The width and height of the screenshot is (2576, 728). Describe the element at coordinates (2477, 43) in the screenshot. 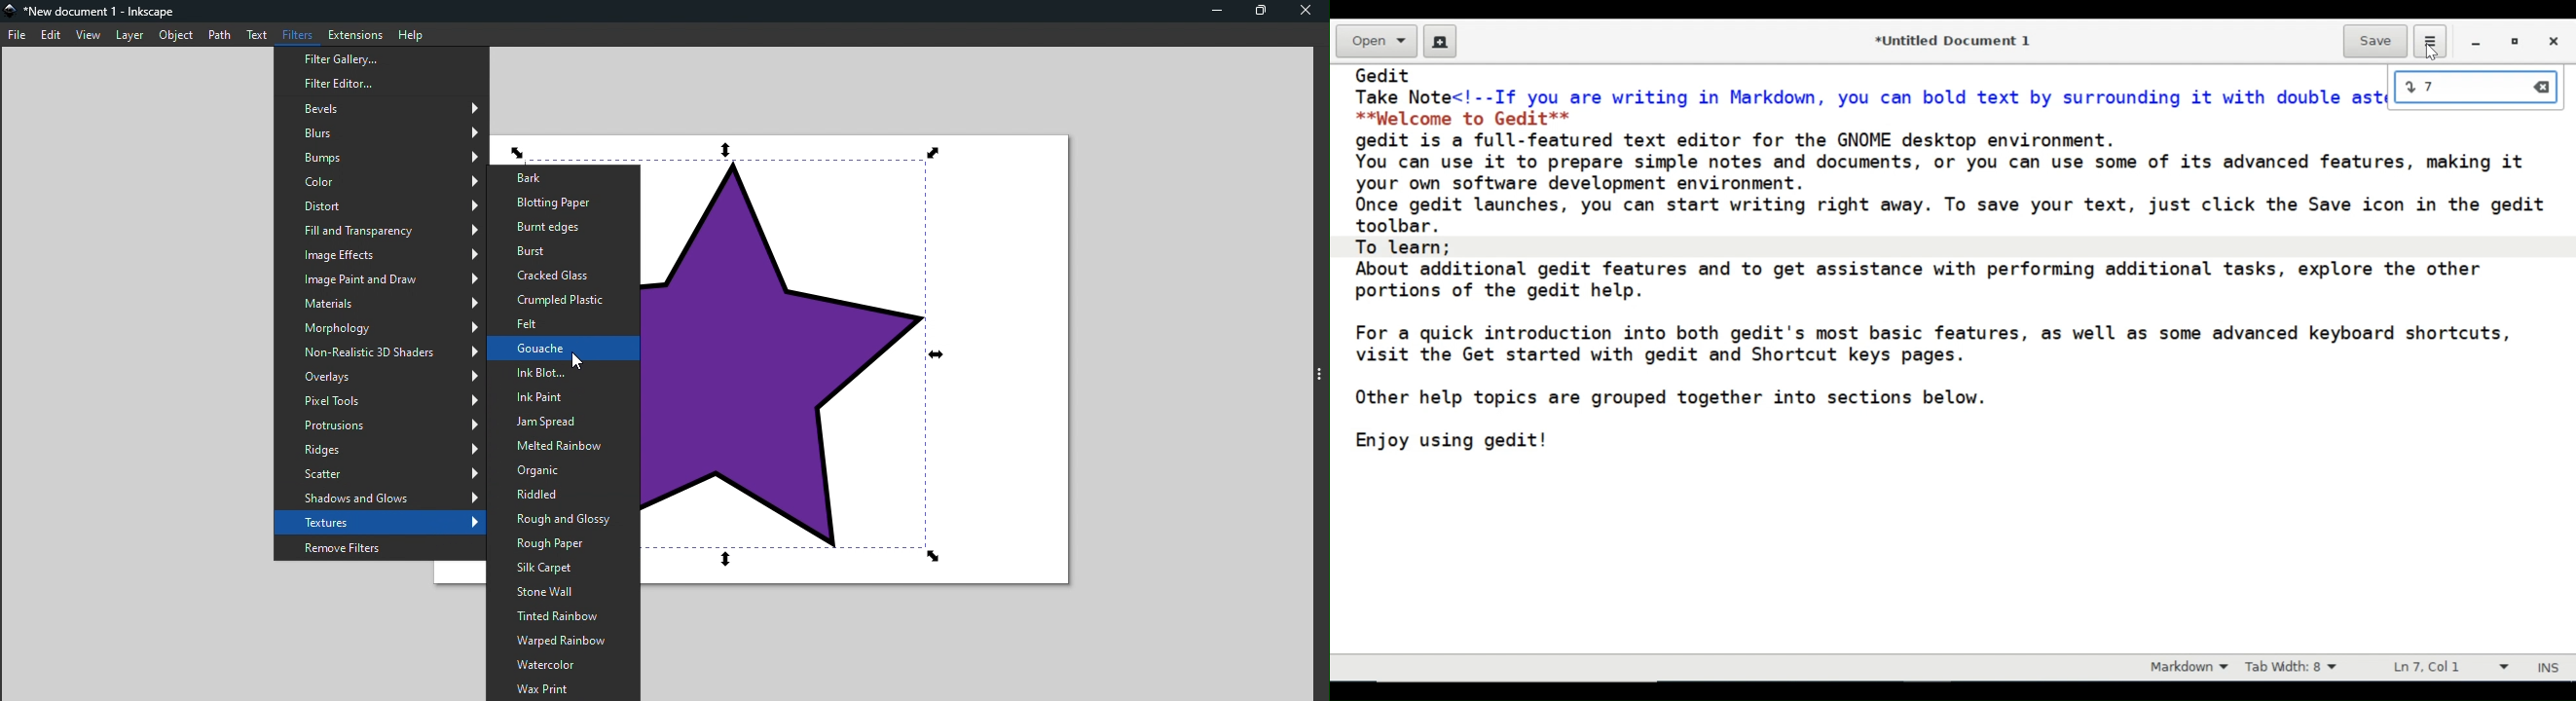

I see `minimize` at that location.